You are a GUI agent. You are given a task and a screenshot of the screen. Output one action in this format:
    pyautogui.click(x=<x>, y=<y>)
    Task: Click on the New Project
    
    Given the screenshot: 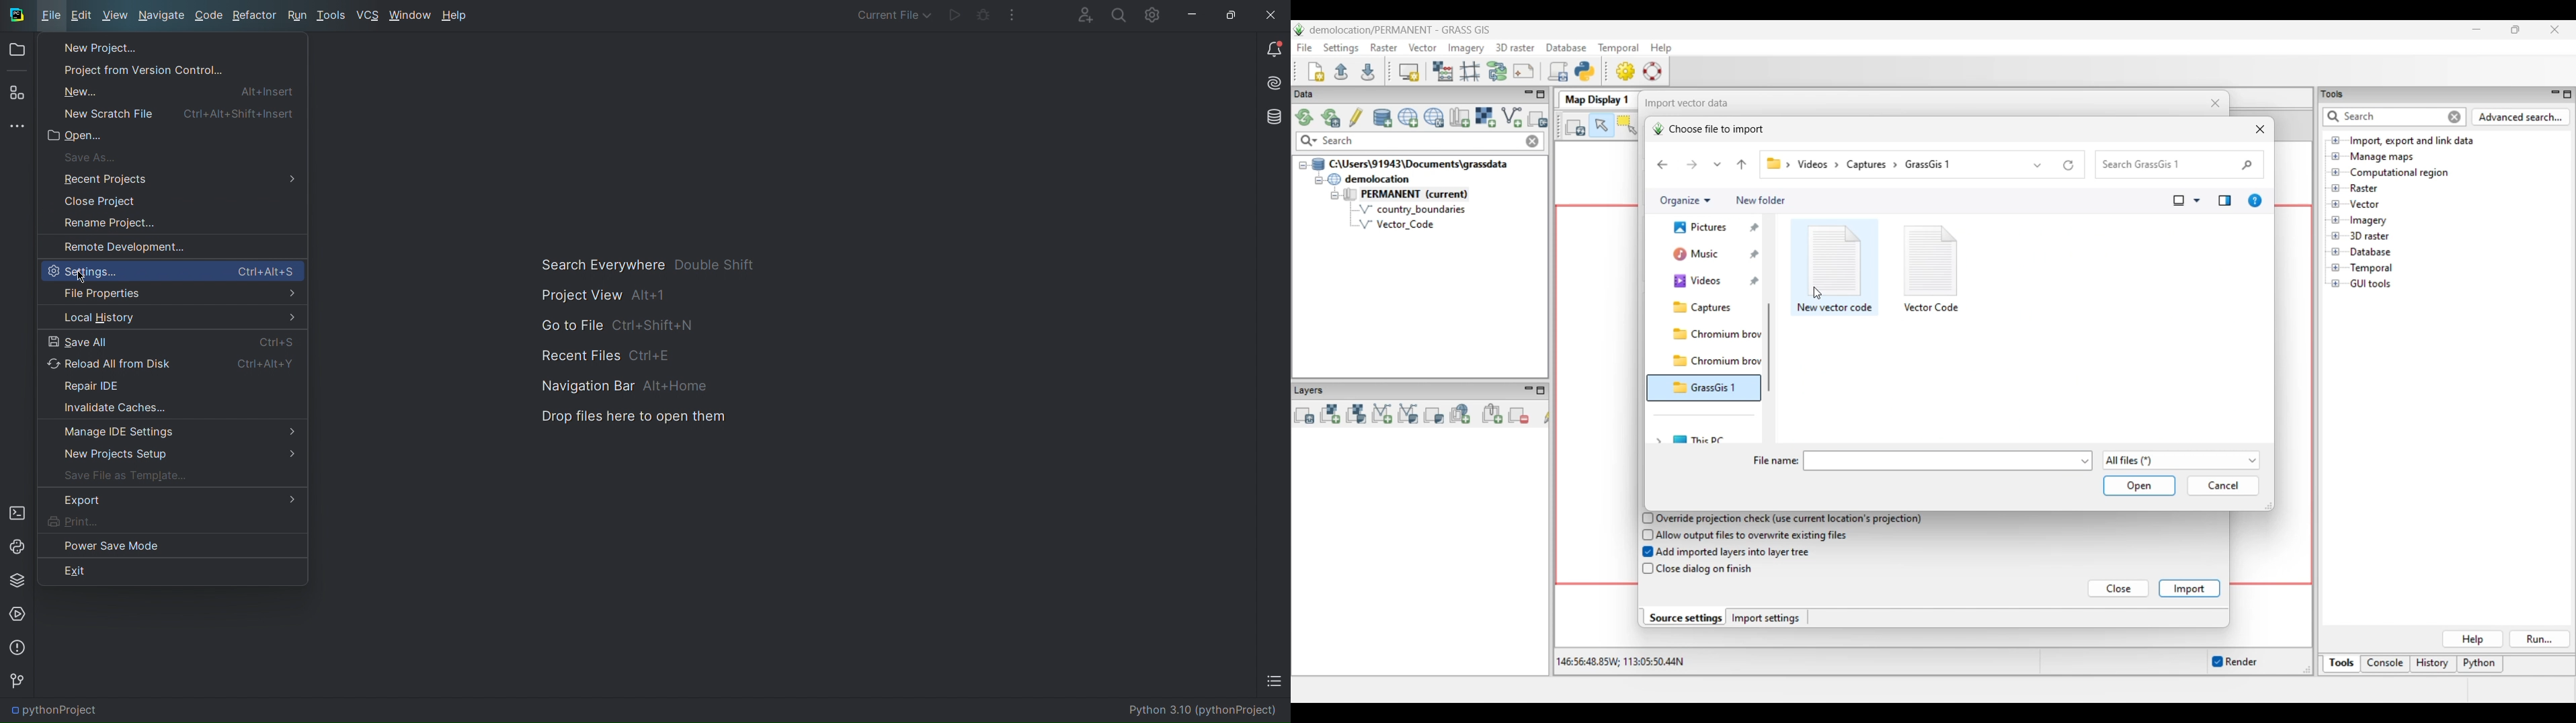 What is the action you would take?
    pyautogui.click(x=98, y=48)
    